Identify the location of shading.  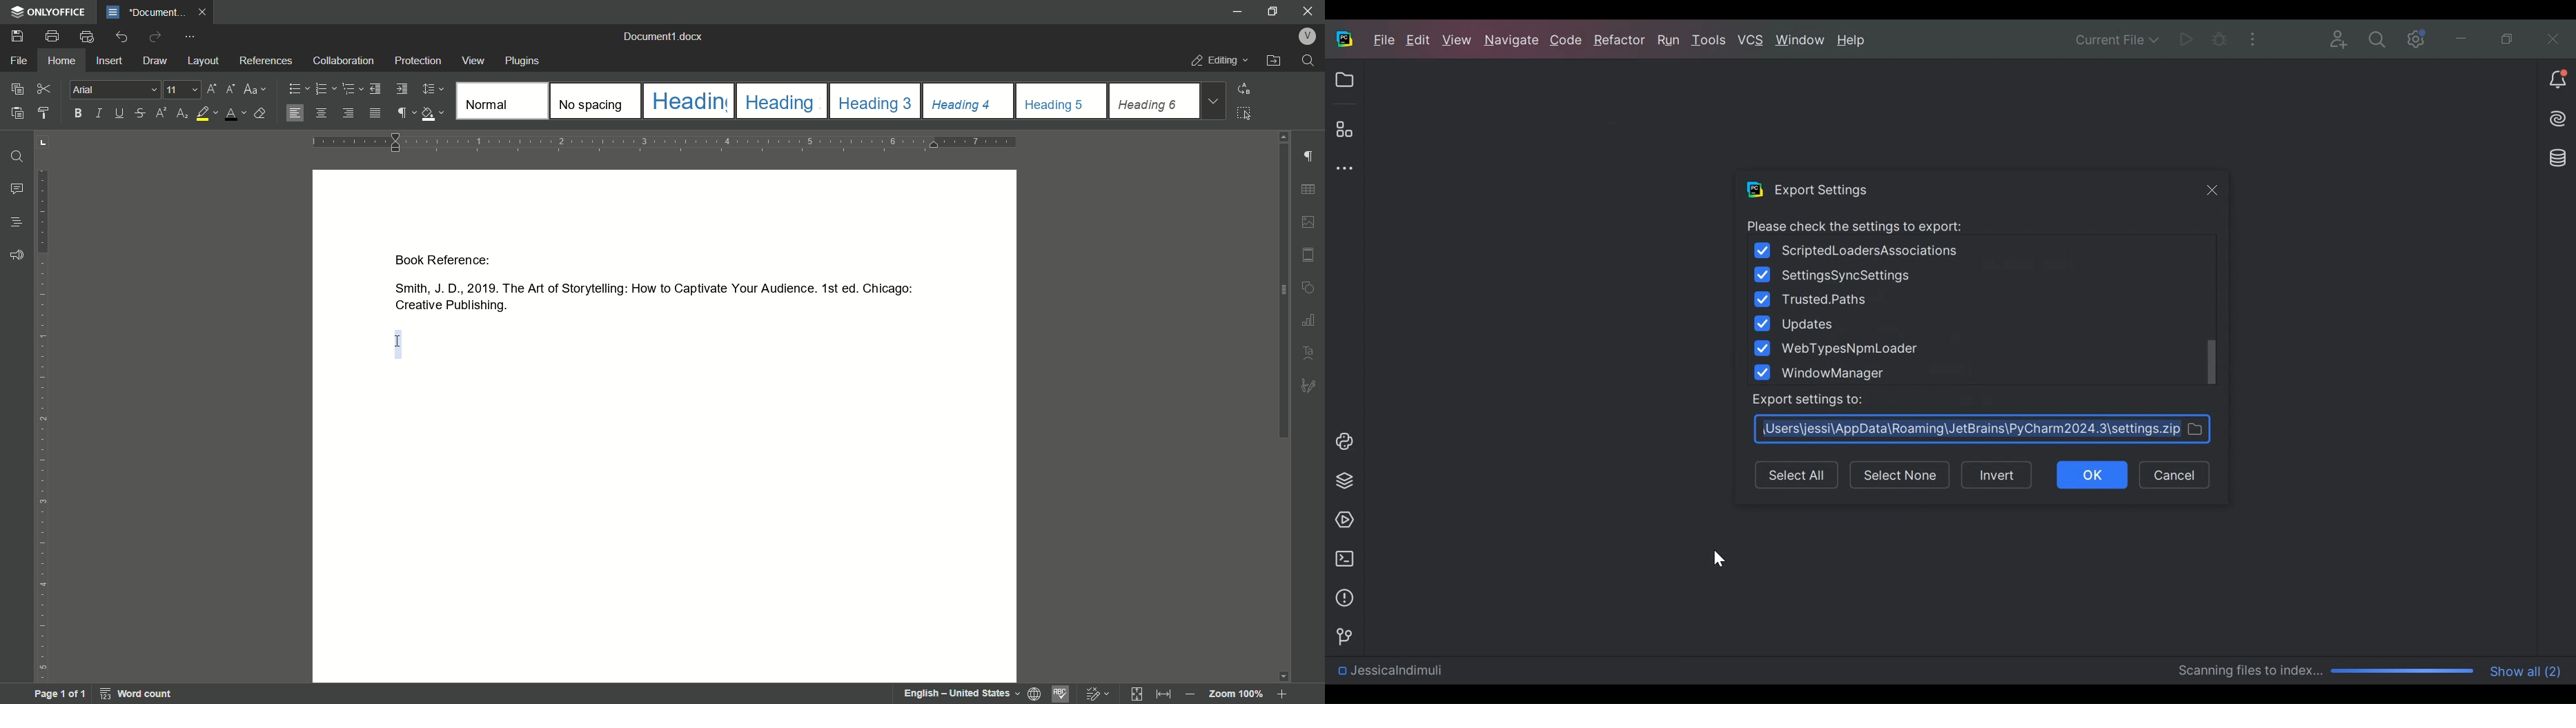
(434, 113).